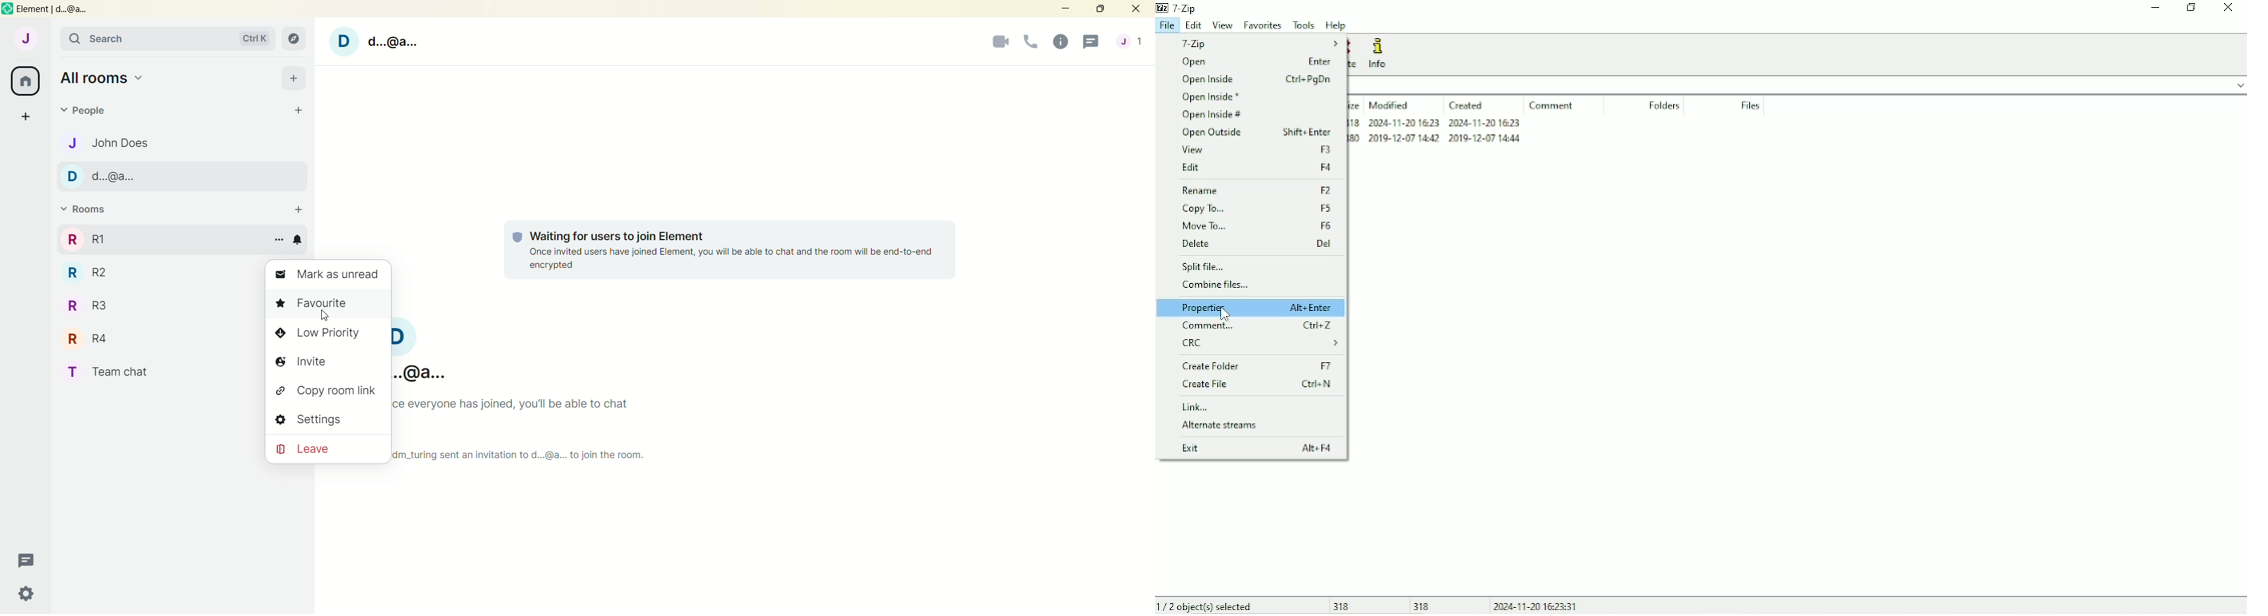 The height and width of the screenshot is (616, 2268). I want to click on Calling , so click(1032, 41).